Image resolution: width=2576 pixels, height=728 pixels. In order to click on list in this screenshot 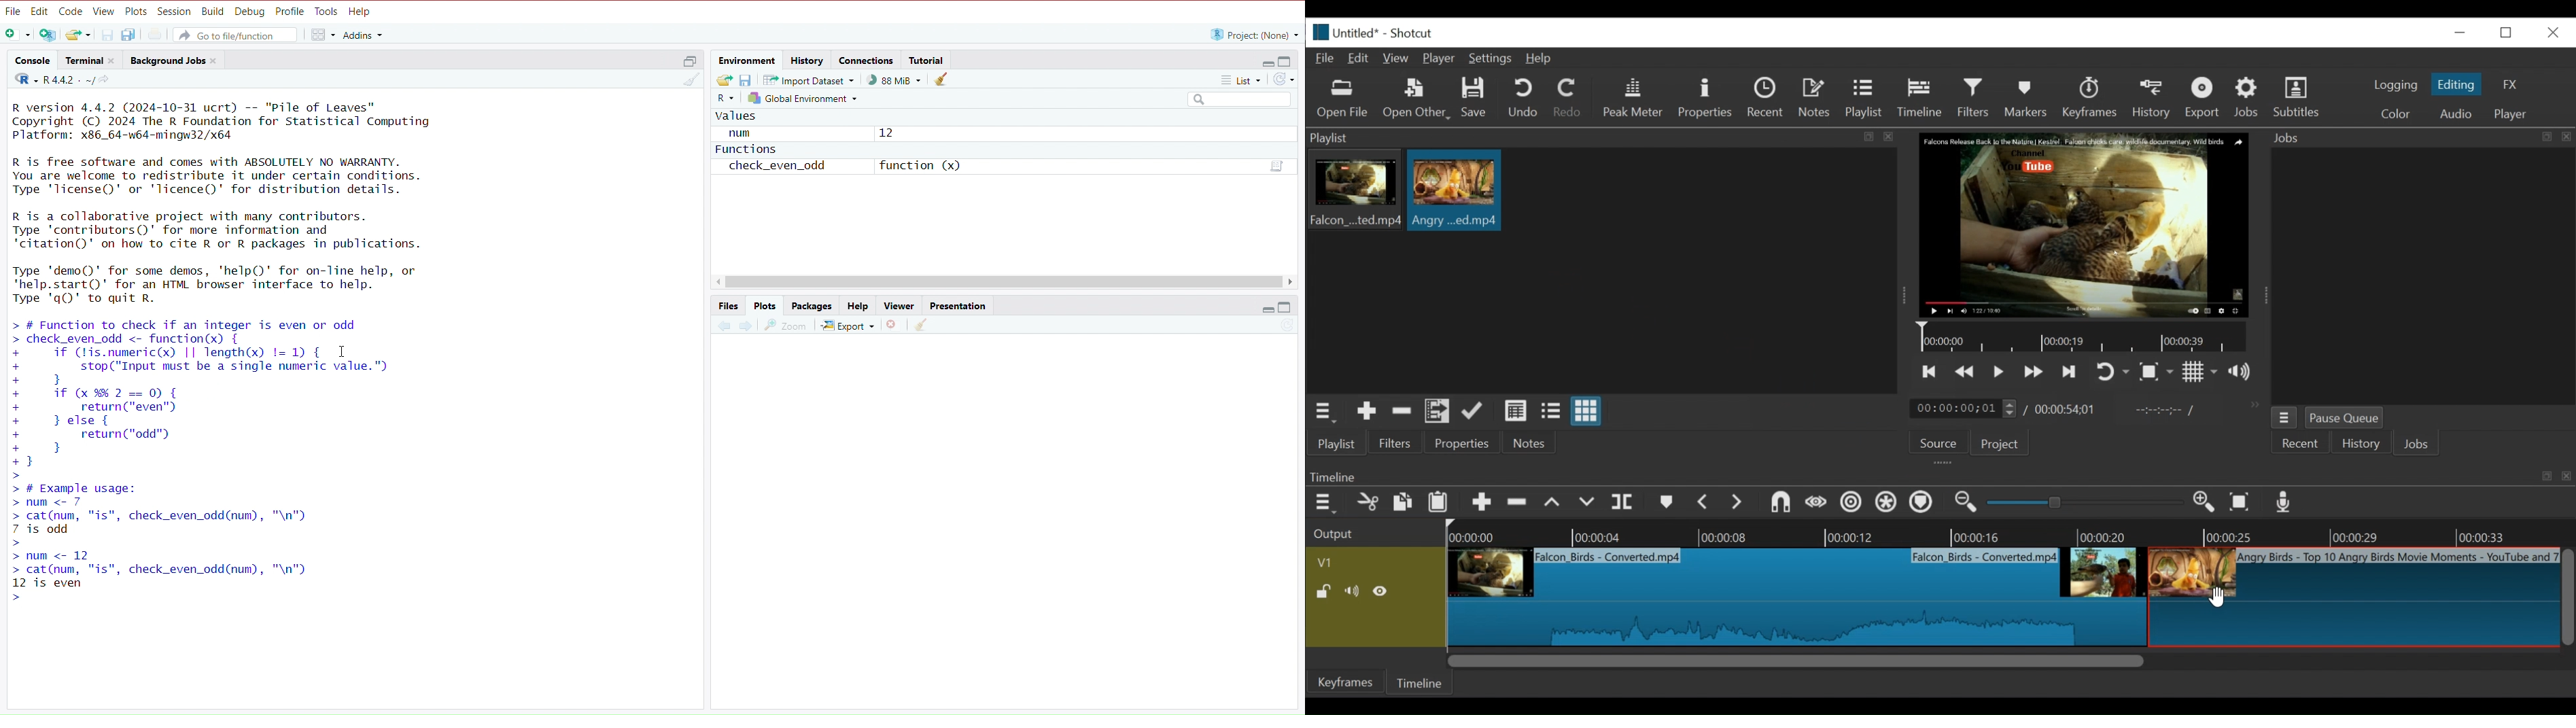, I will do `click(1234, 80)`.